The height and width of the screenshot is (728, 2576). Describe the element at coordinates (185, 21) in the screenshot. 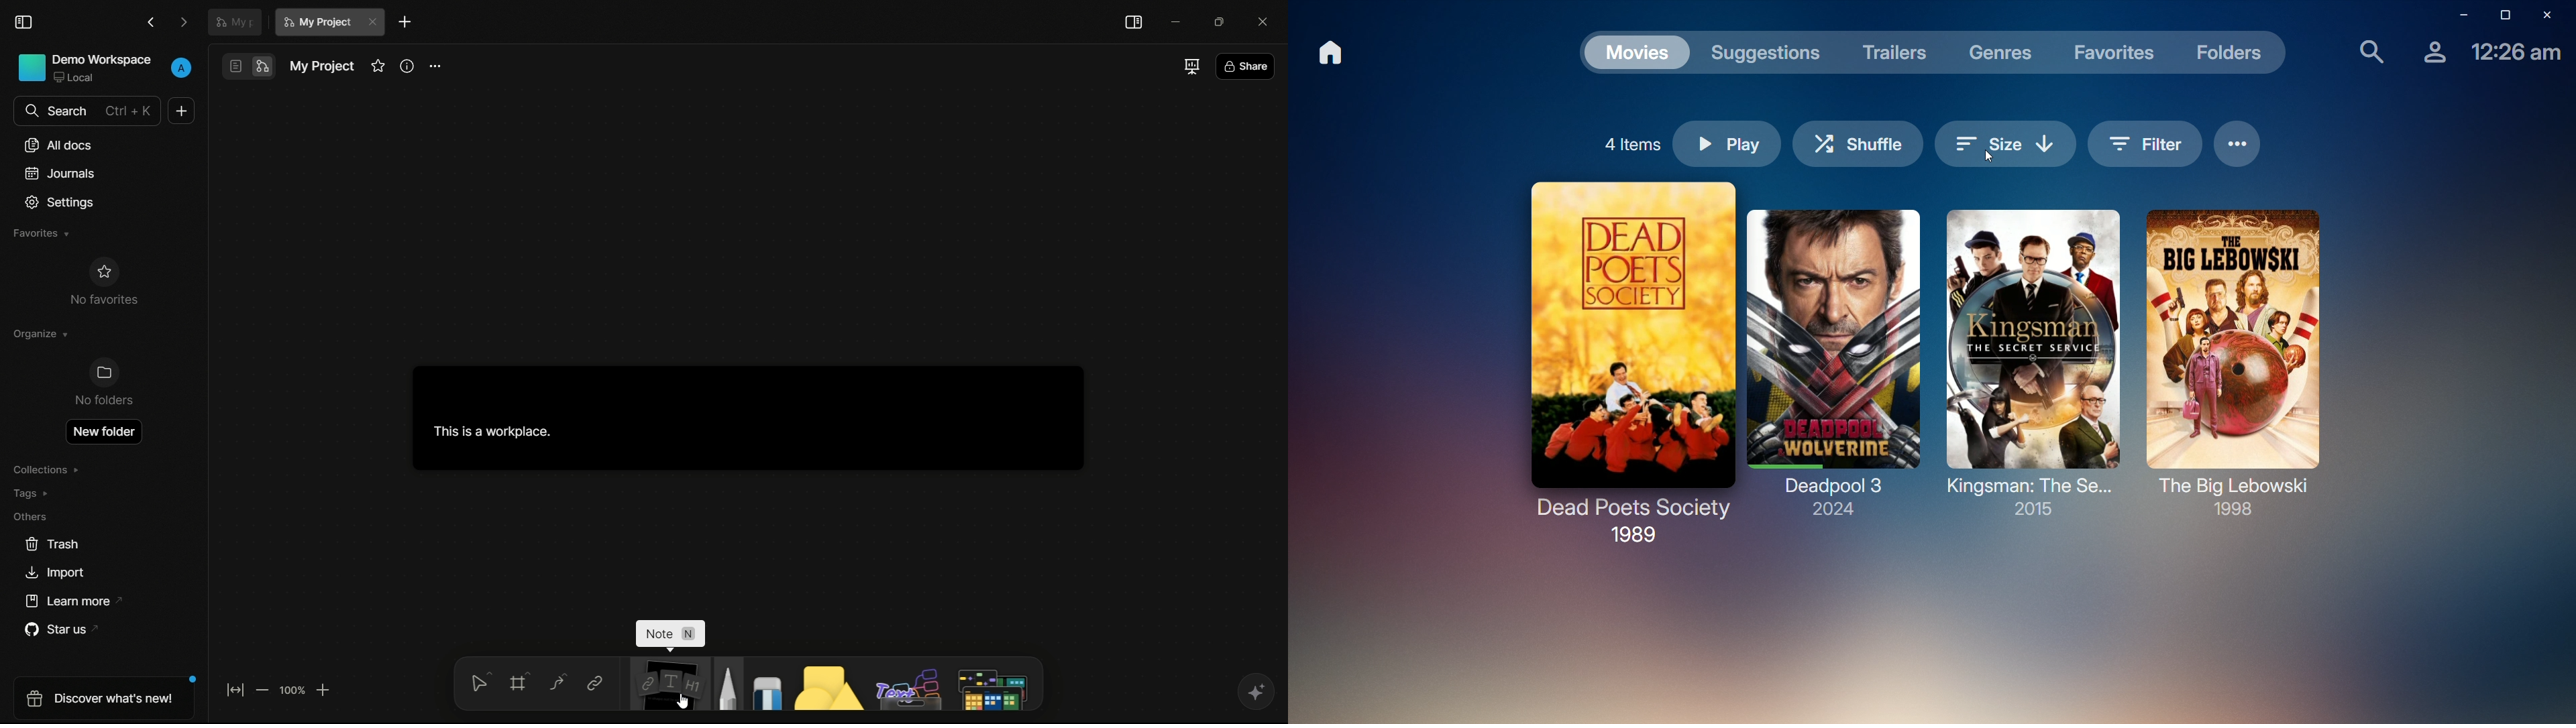

I see `forward` at that location.